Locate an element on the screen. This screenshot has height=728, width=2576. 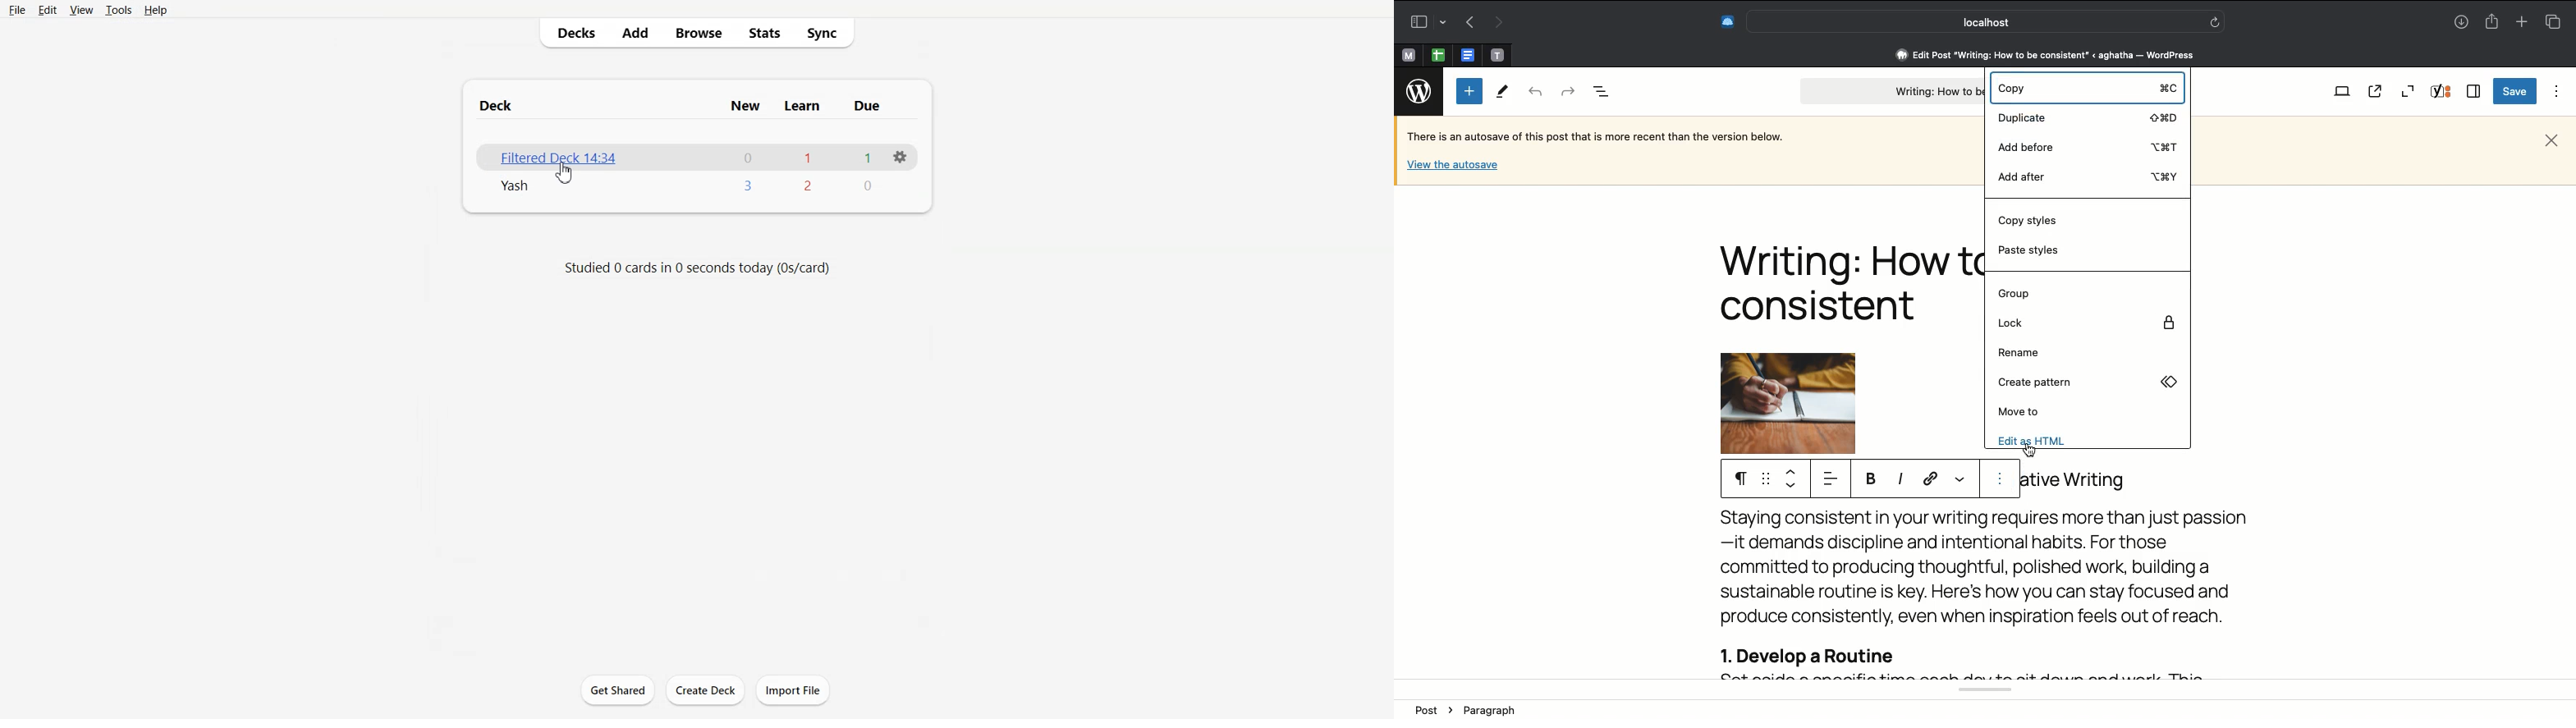
Search bar is located at coordinates (1986, 21).